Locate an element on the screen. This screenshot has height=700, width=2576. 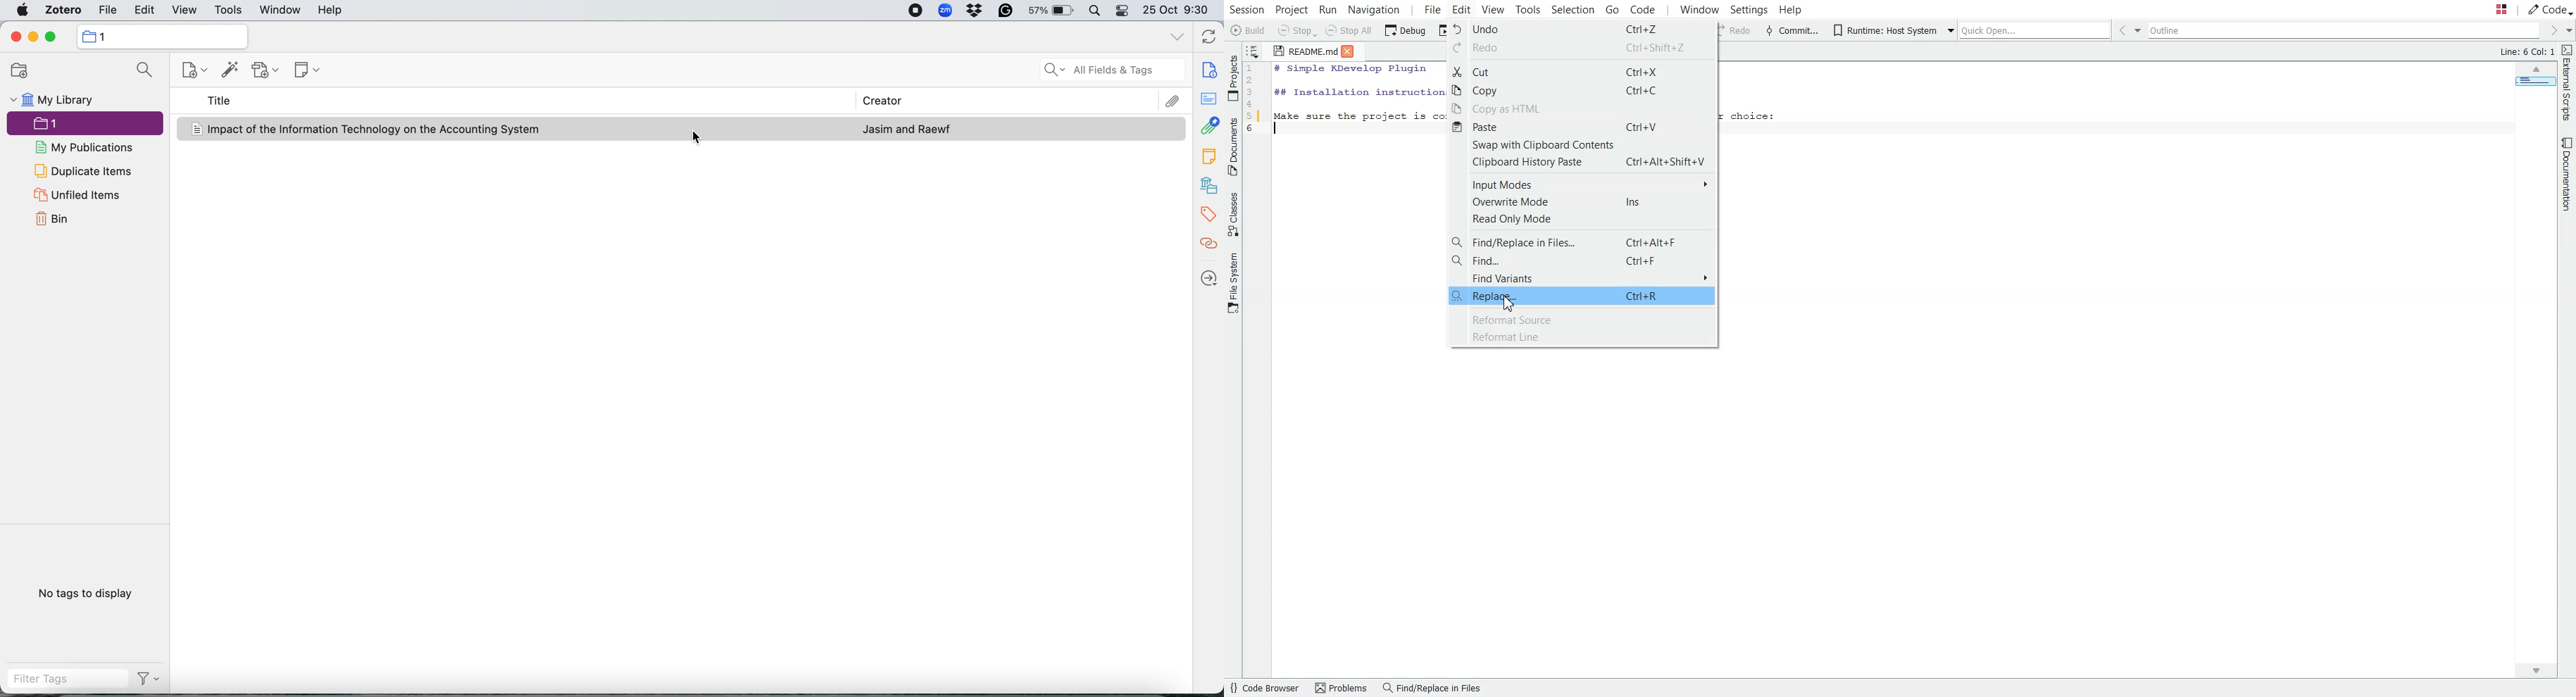
screen recorder is located at coordinates (915, 10).